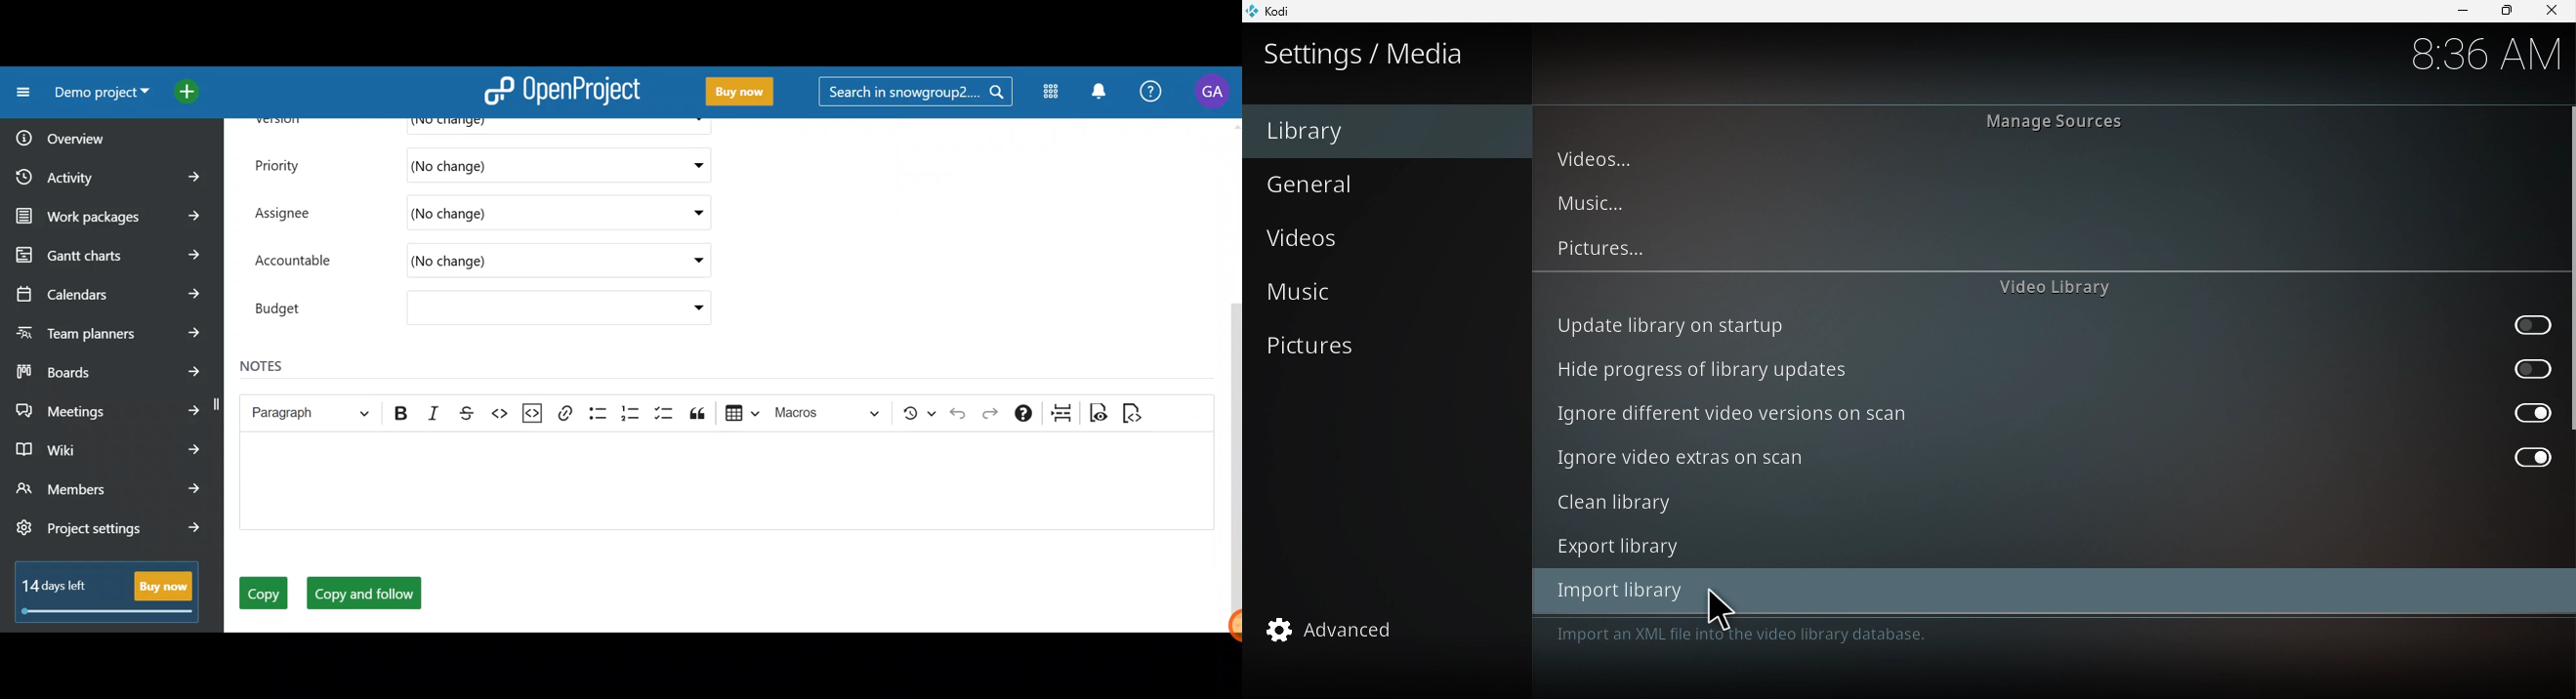  Describe the element at coordinates (1047, 94) in the screenshot. I see `Modules` at that location.